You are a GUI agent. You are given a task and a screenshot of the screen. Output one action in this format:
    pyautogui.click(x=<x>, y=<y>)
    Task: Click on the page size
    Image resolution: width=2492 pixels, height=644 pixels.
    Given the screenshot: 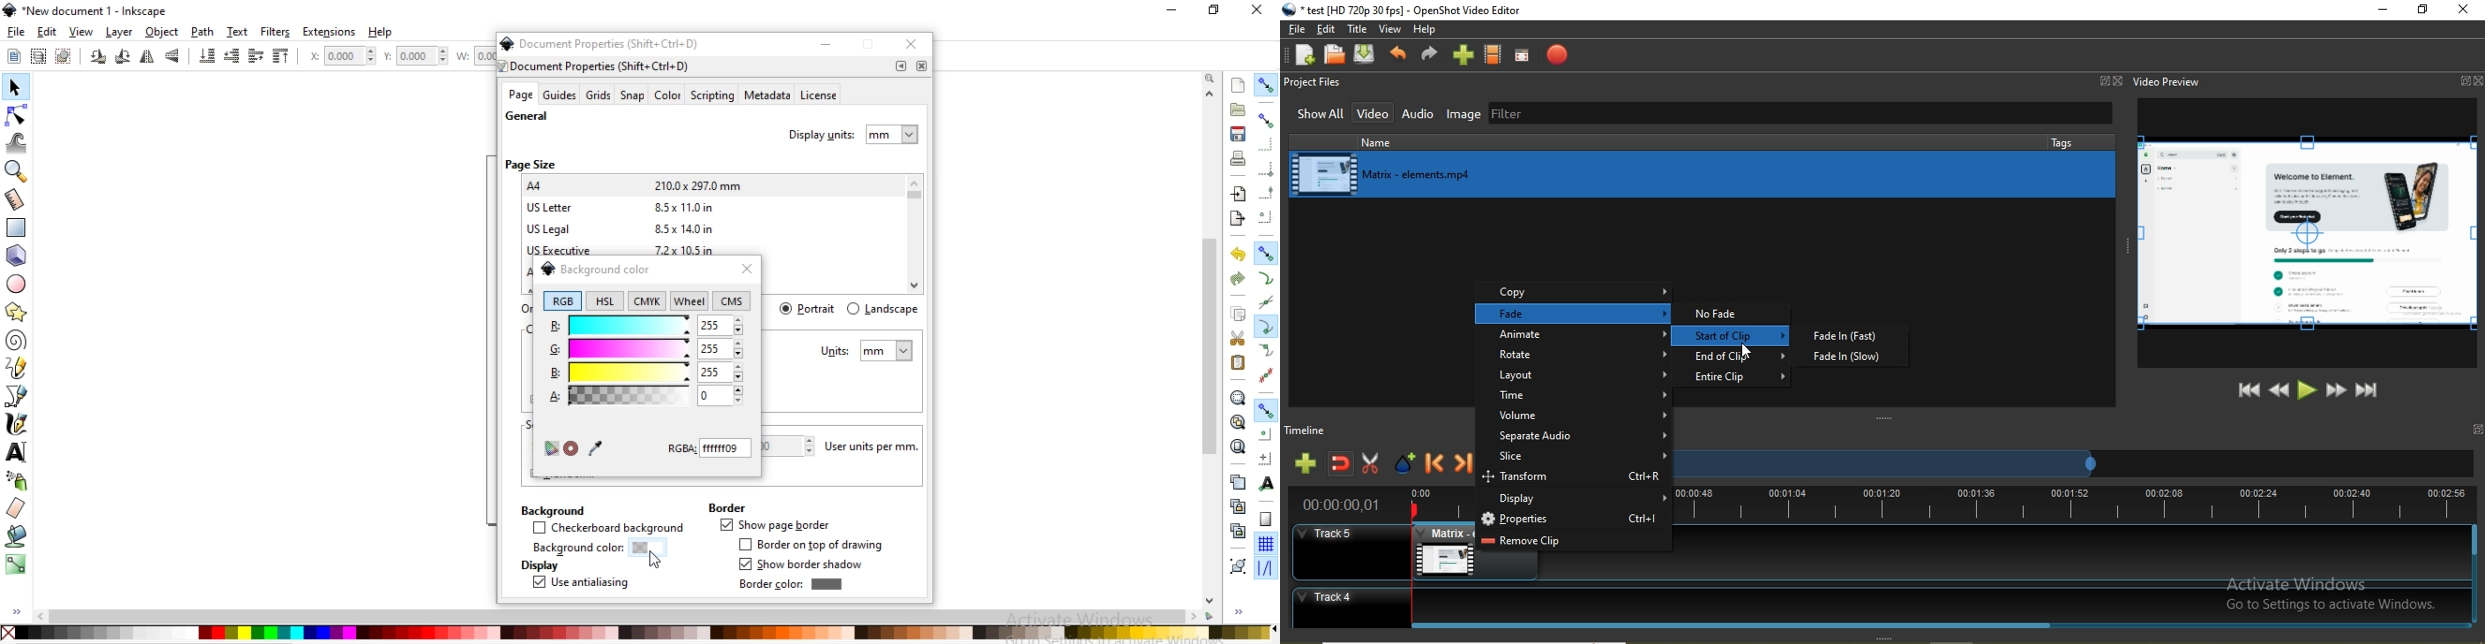 What is the action you would take?
    pyautogui.click(x=530, y=164)
    